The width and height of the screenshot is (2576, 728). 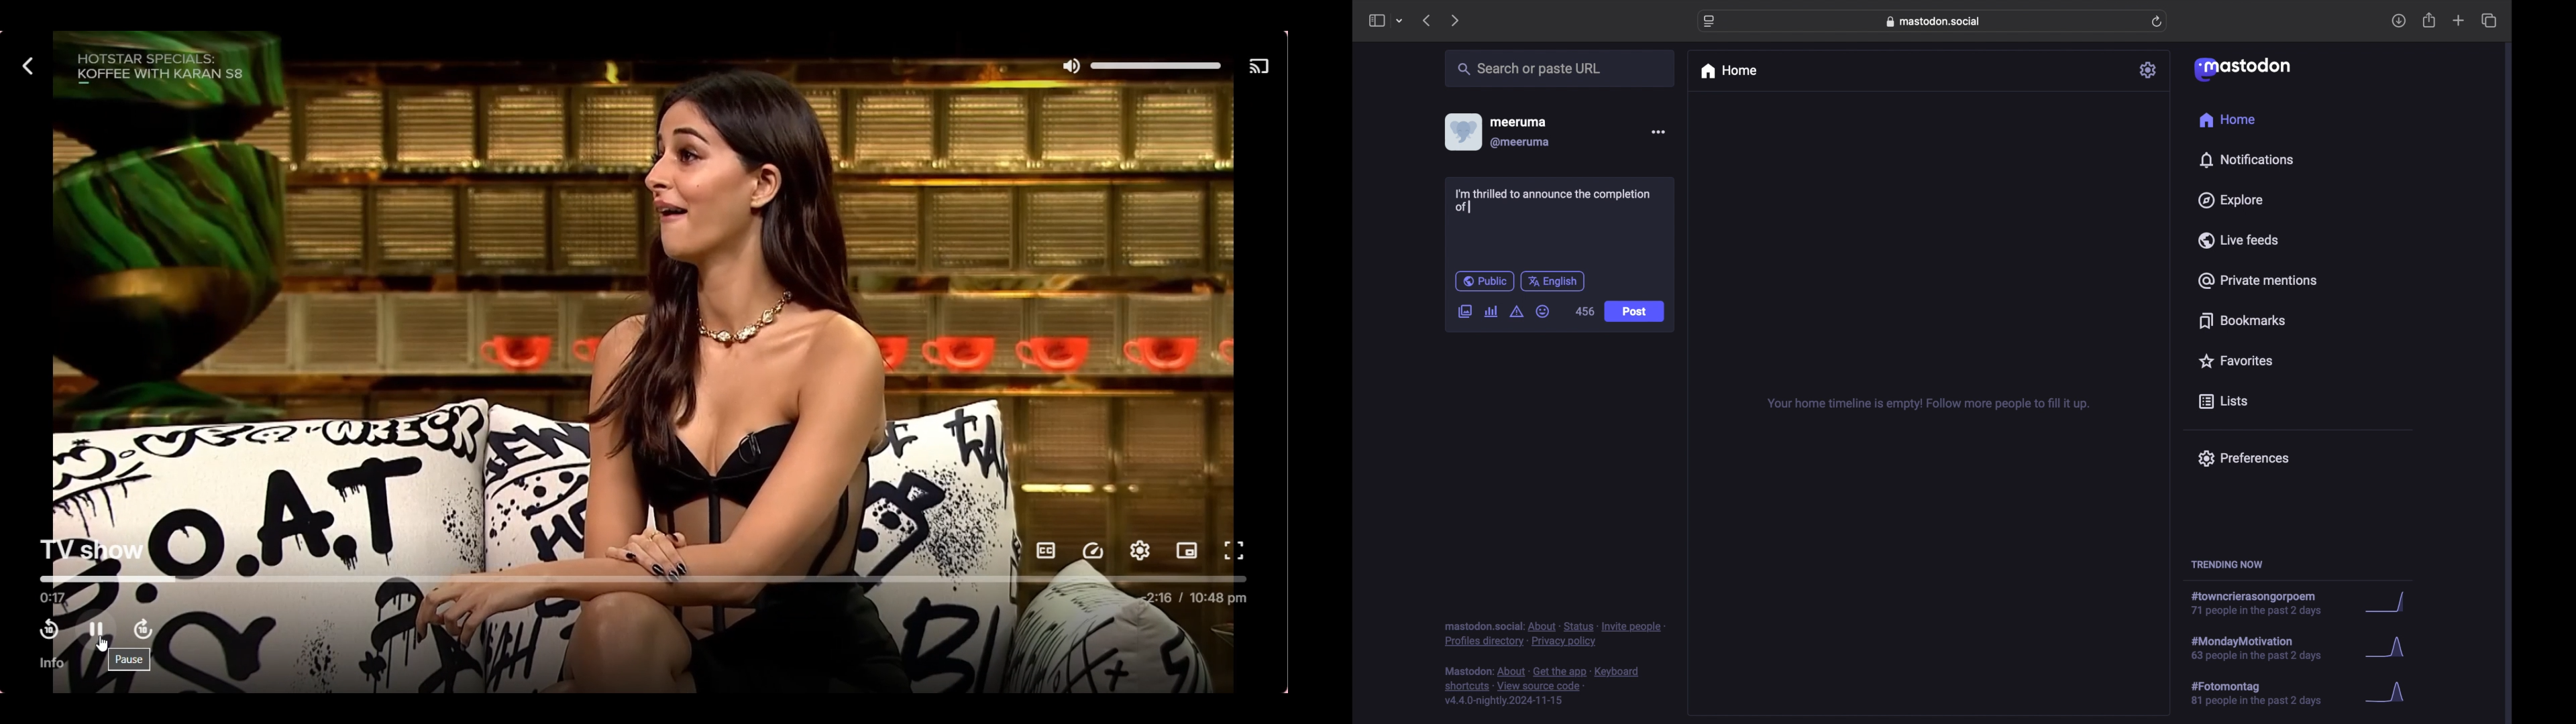 What do you see at coordinates (2269, 647) in the screenshot?
I see `hashtag  trend` at bounding box center [2269, 647].